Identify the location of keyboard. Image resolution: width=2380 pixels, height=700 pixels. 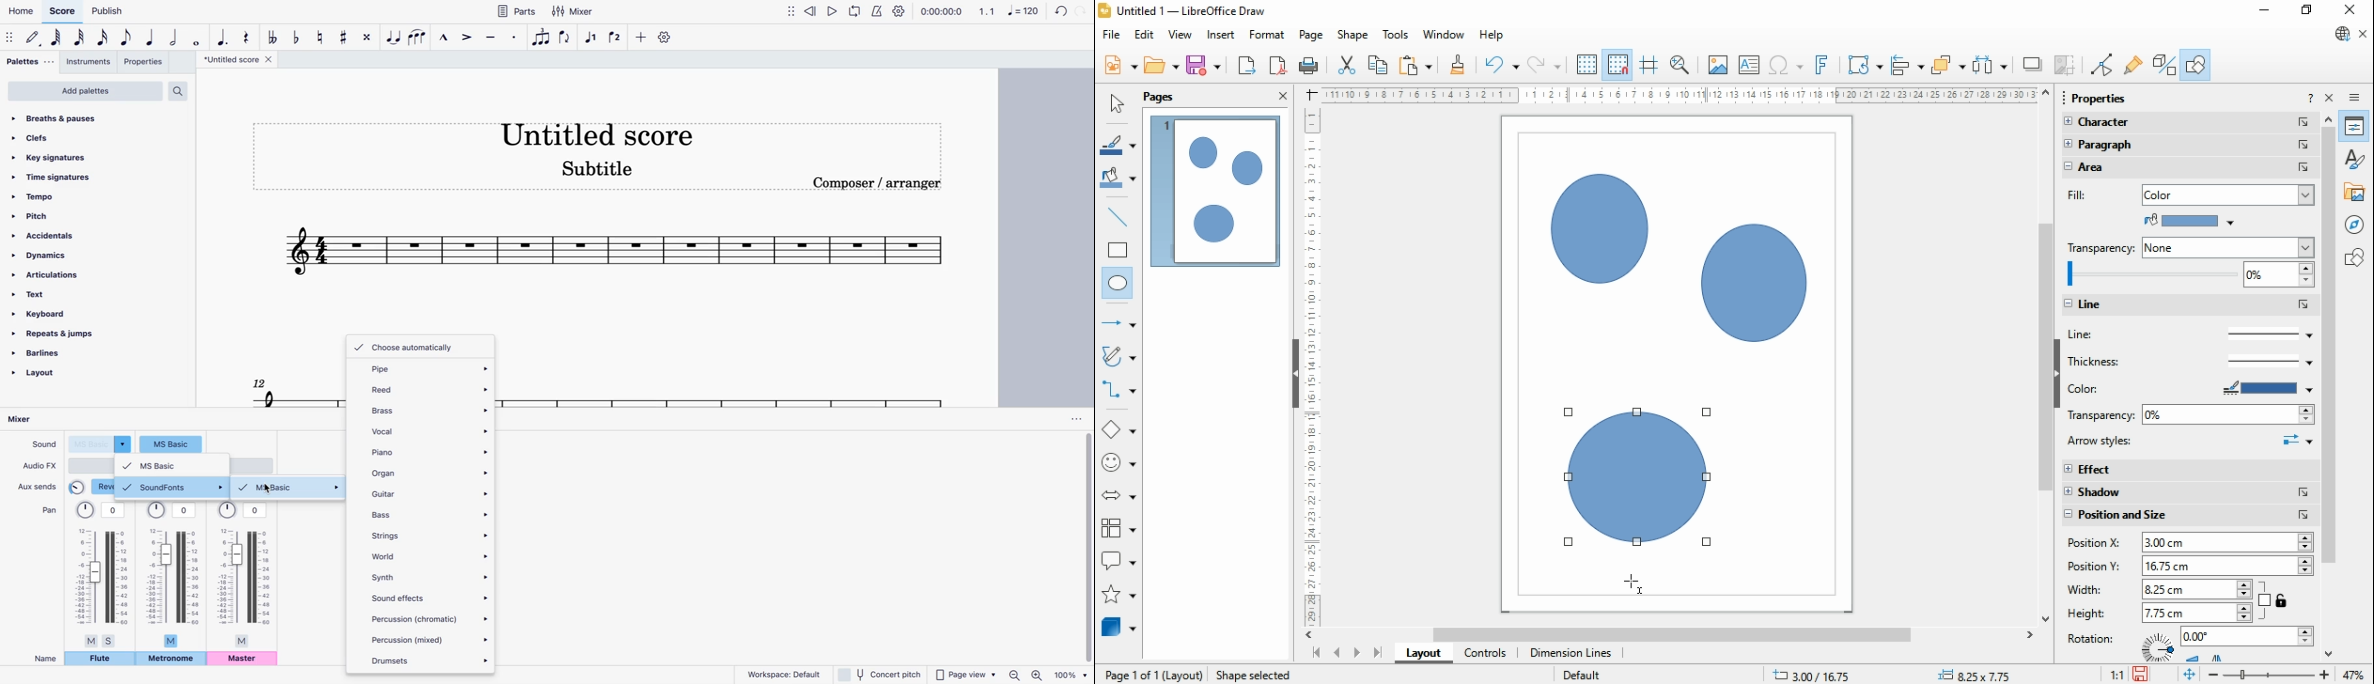
(46, 313).